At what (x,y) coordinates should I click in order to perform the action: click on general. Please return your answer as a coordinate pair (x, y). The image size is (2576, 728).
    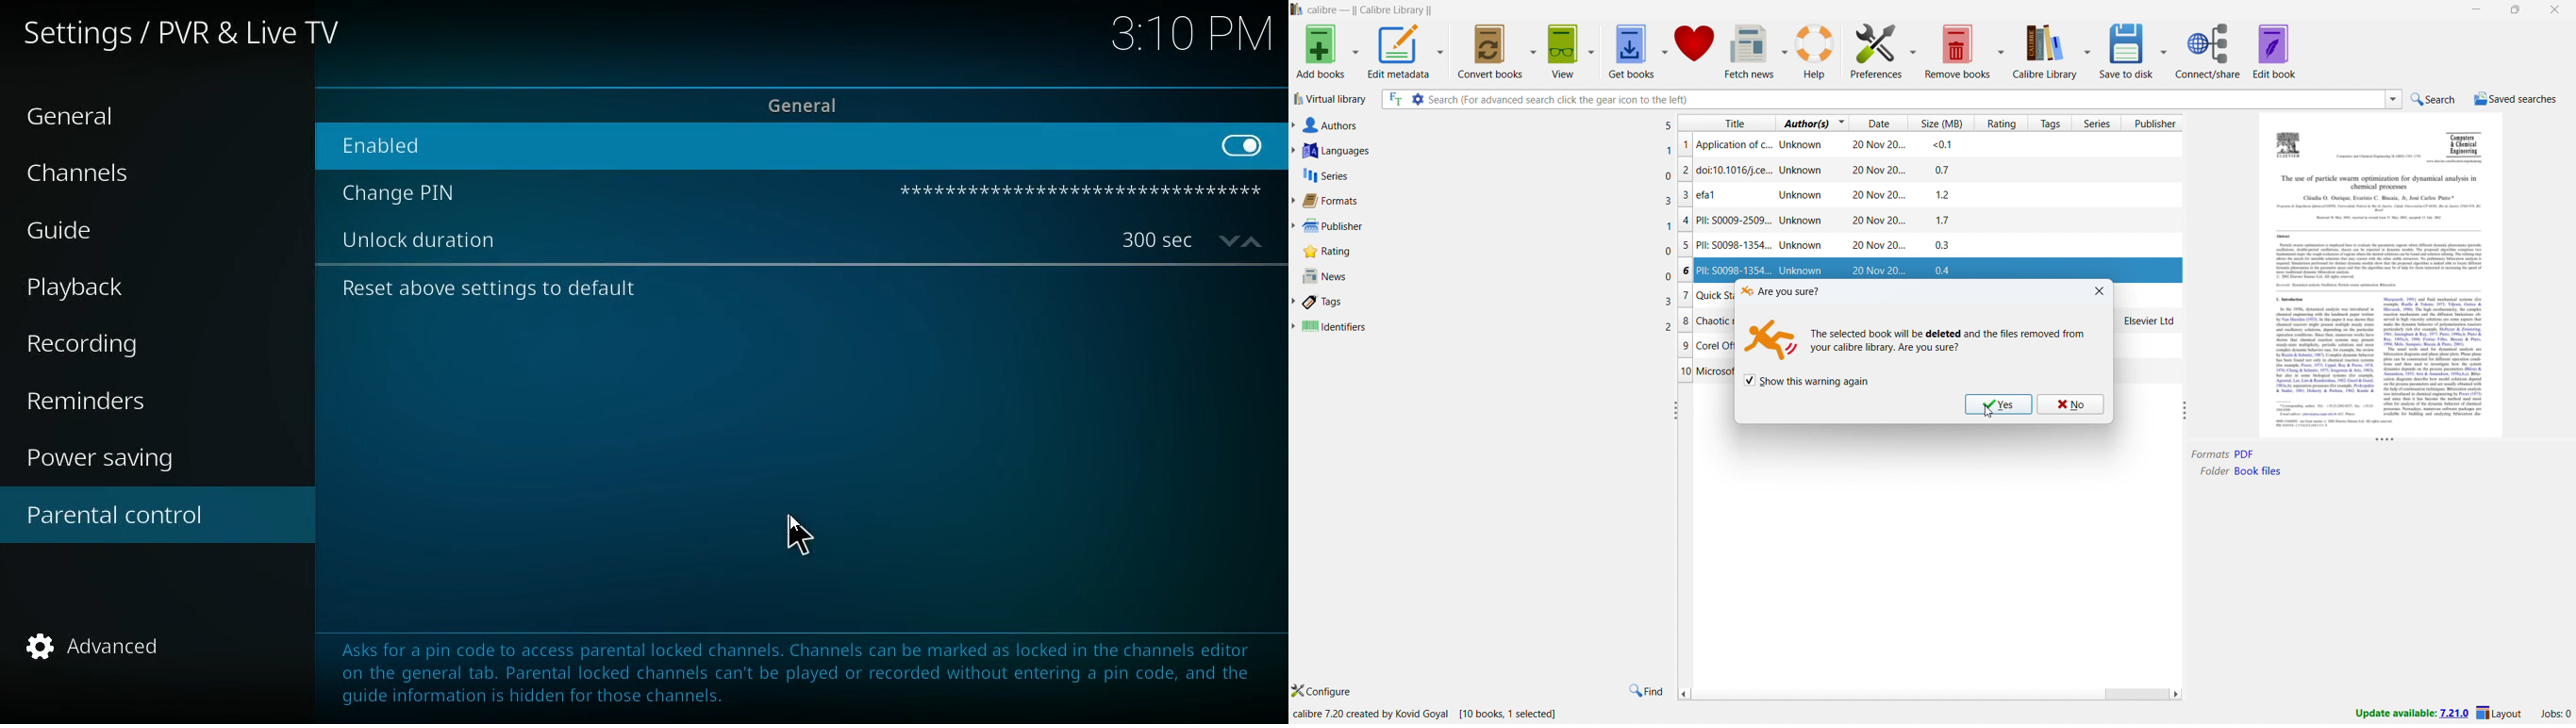
    Looking at the image, I should click on (819, 103).